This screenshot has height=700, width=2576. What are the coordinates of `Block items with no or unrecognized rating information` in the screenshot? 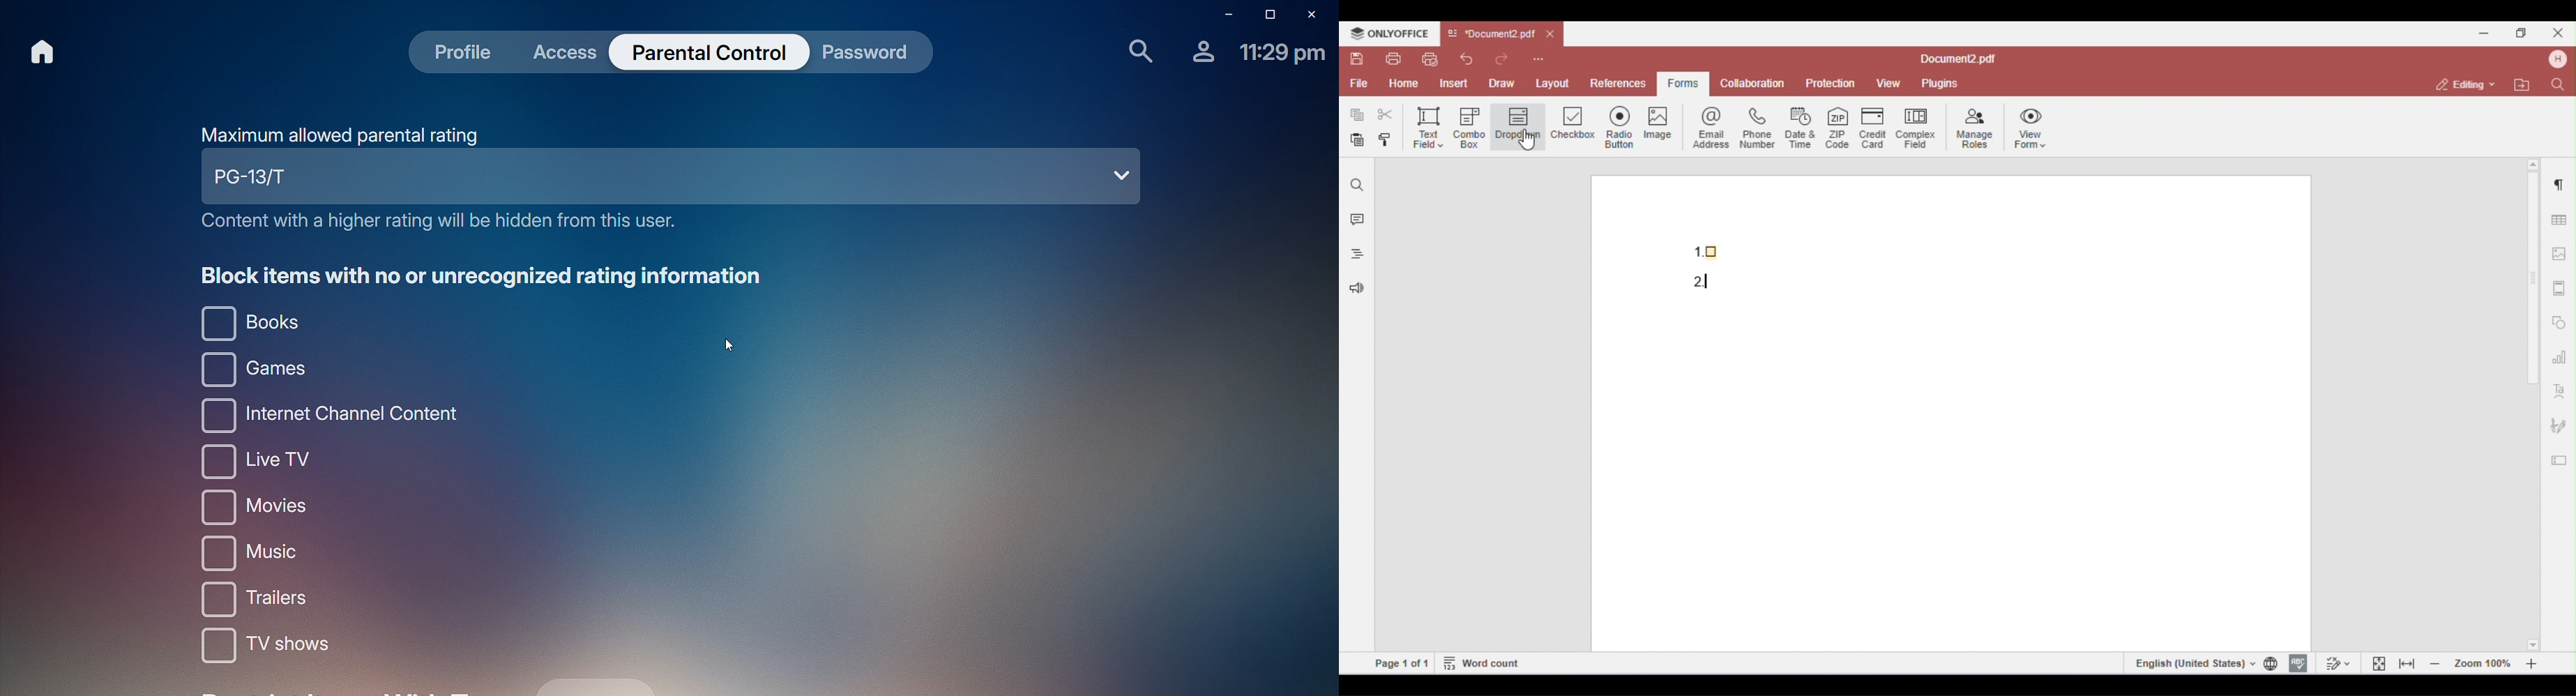 It's located at (485, 275).